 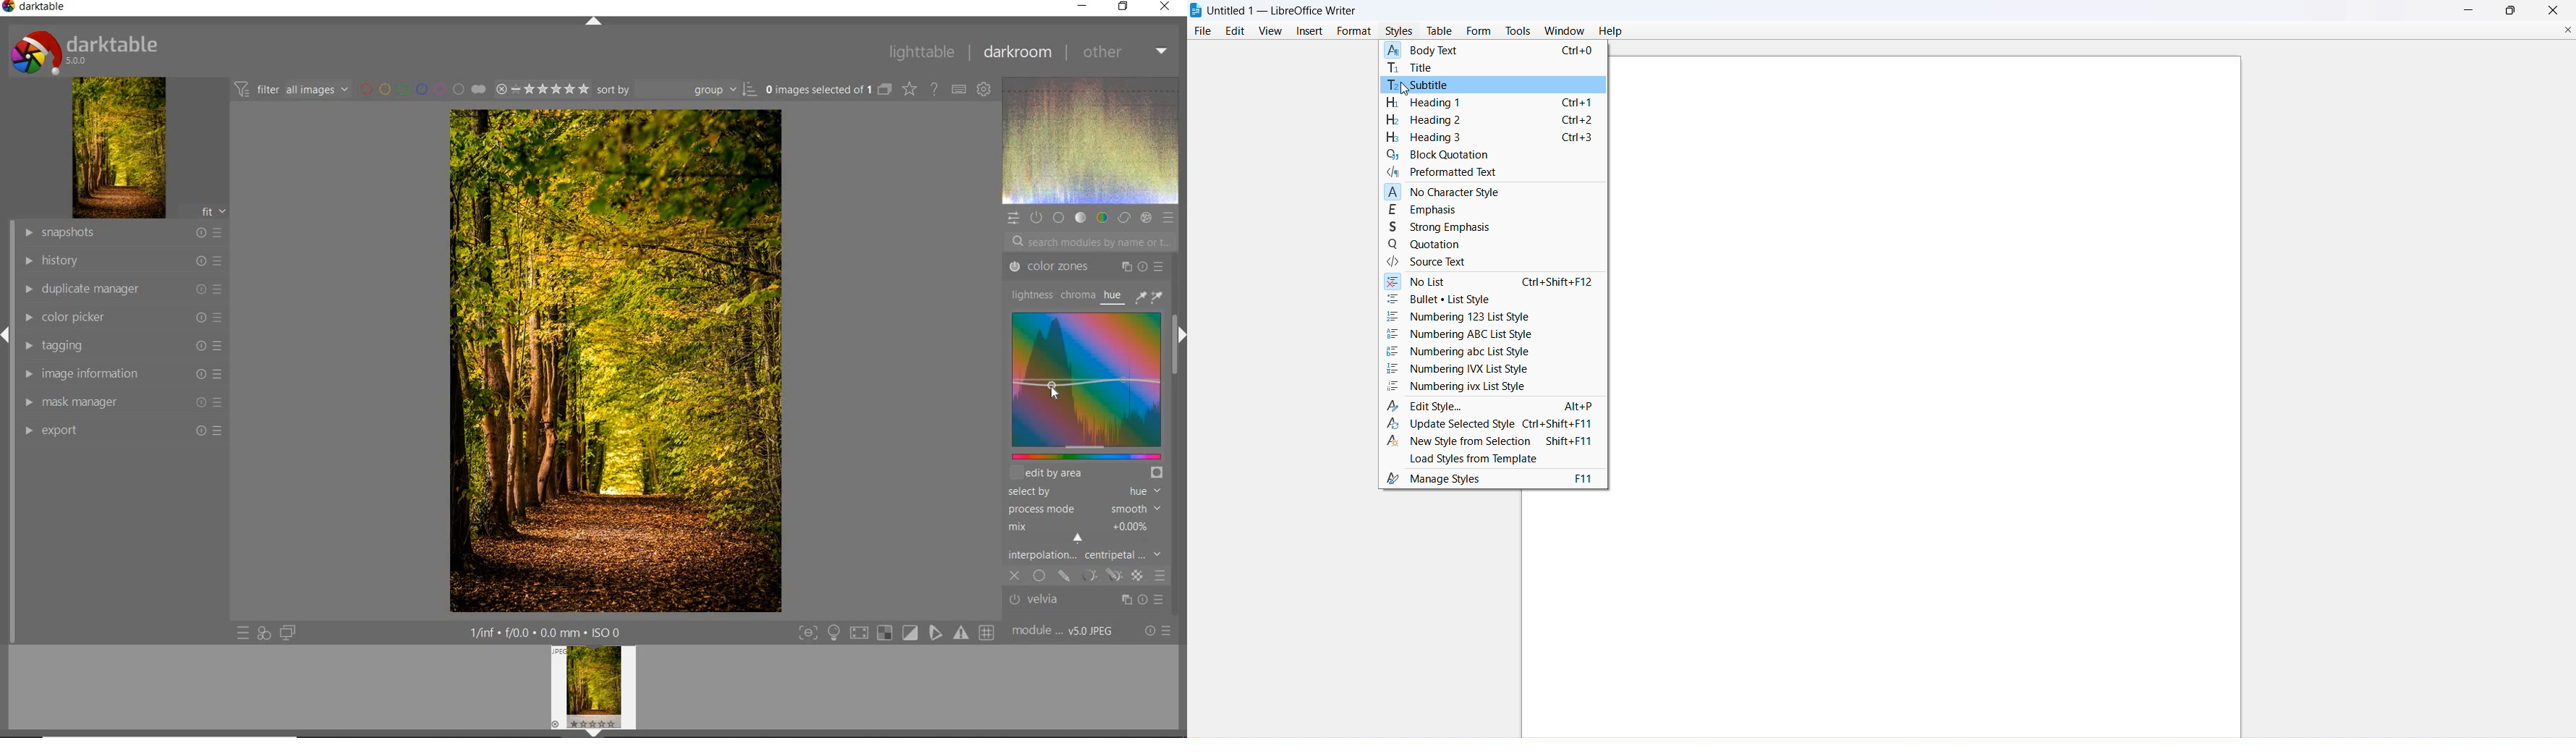 What do you see at coordinates (1442, 174) in the screenshot?
I see `prefomatted text` at bounding box center [1442, 174].